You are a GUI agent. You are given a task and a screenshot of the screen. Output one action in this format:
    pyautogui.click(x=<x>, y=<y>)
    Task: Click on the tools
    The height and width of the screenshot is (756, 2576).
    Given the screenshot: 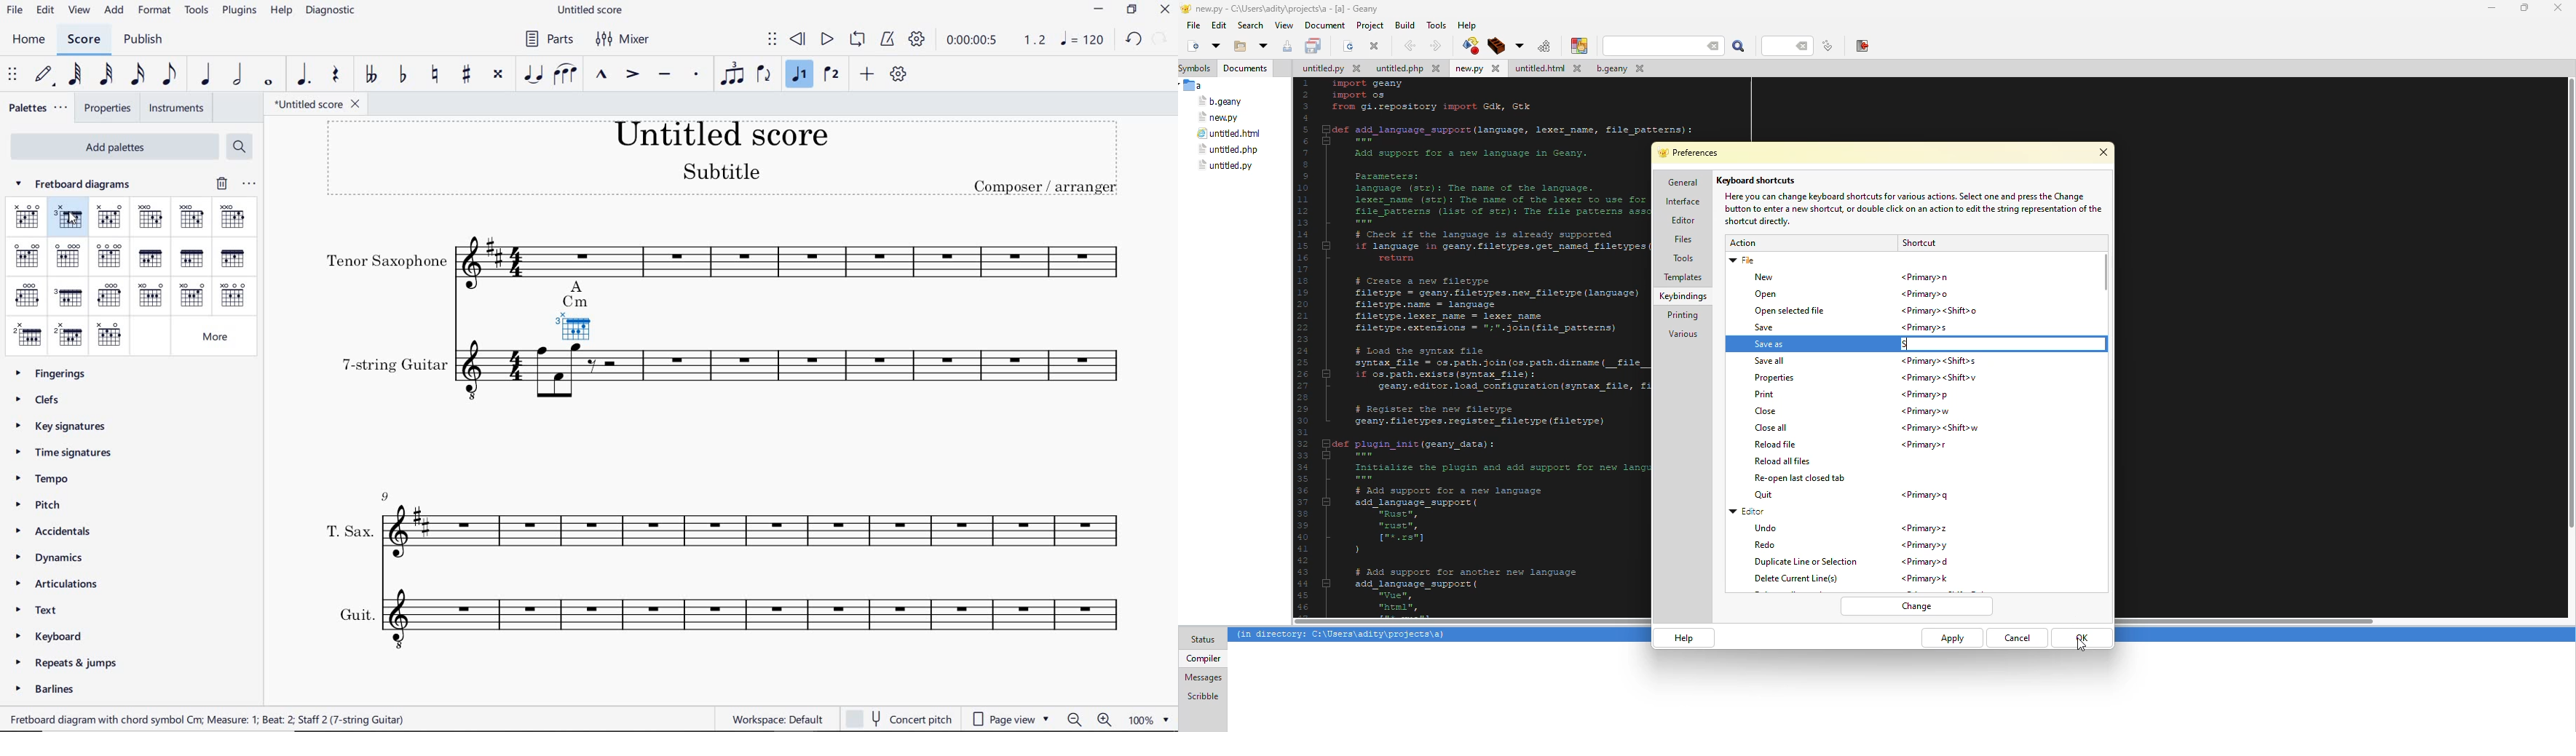 What is the action you would take?
    pyautogui.click(x=1683, y=258)
    